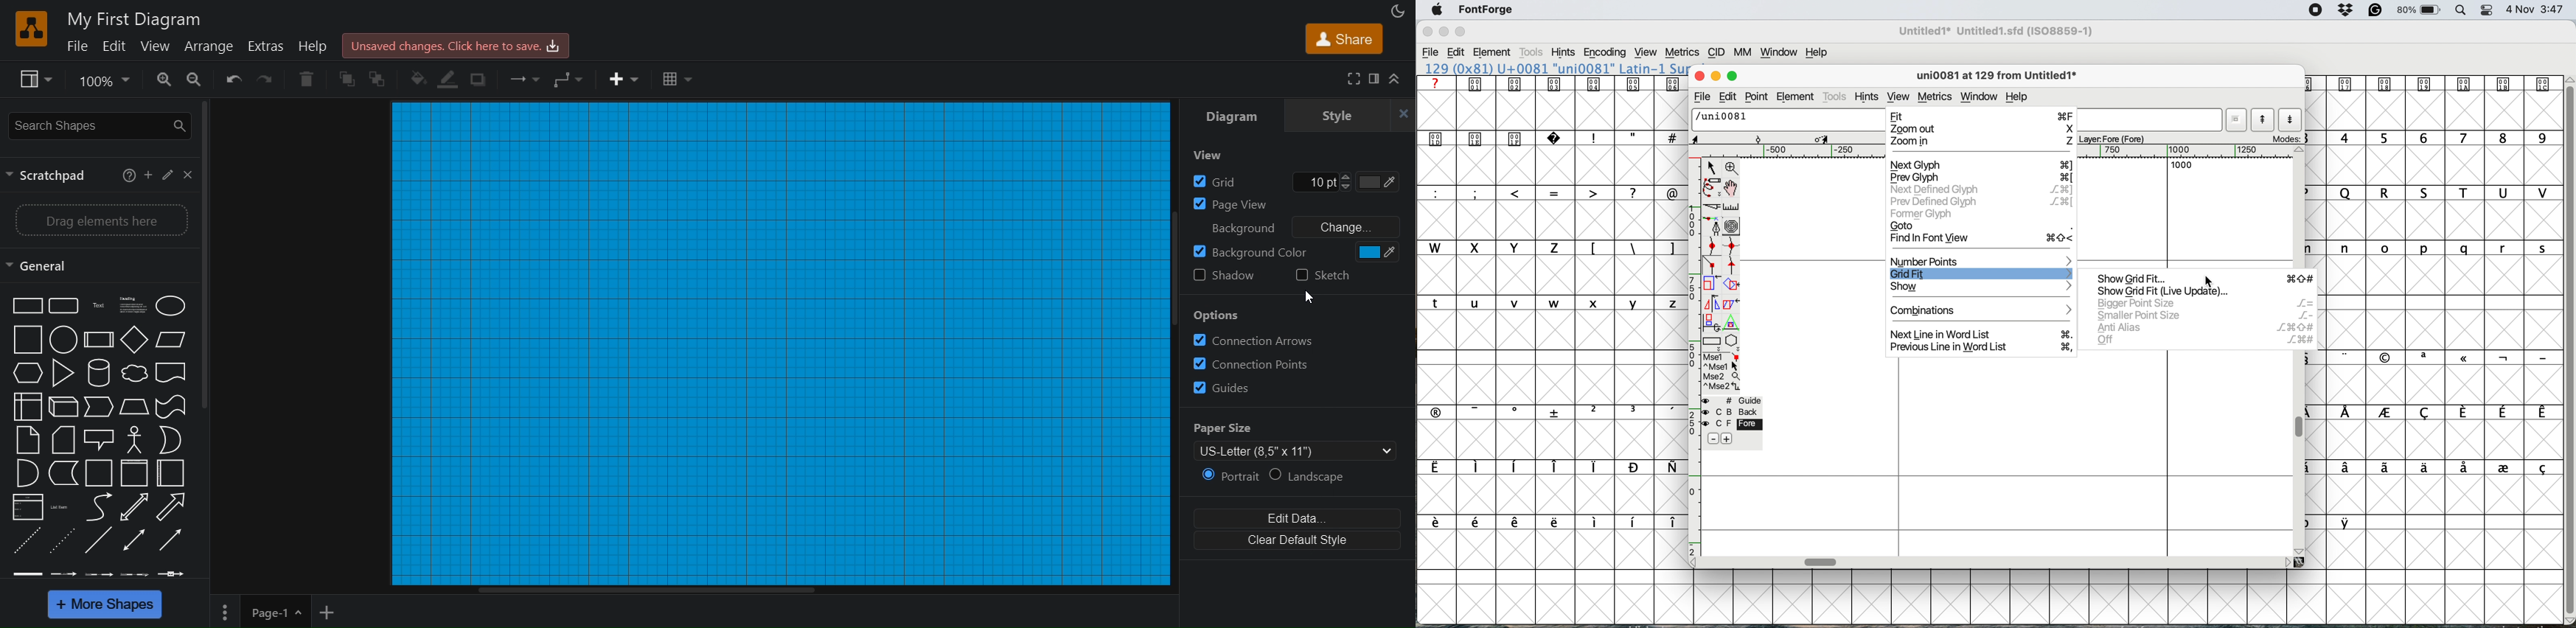  What do you see at coordinates (1695, 563) in the screenshot?
I see `Scroll Button` at bounding box center [1695, 563].